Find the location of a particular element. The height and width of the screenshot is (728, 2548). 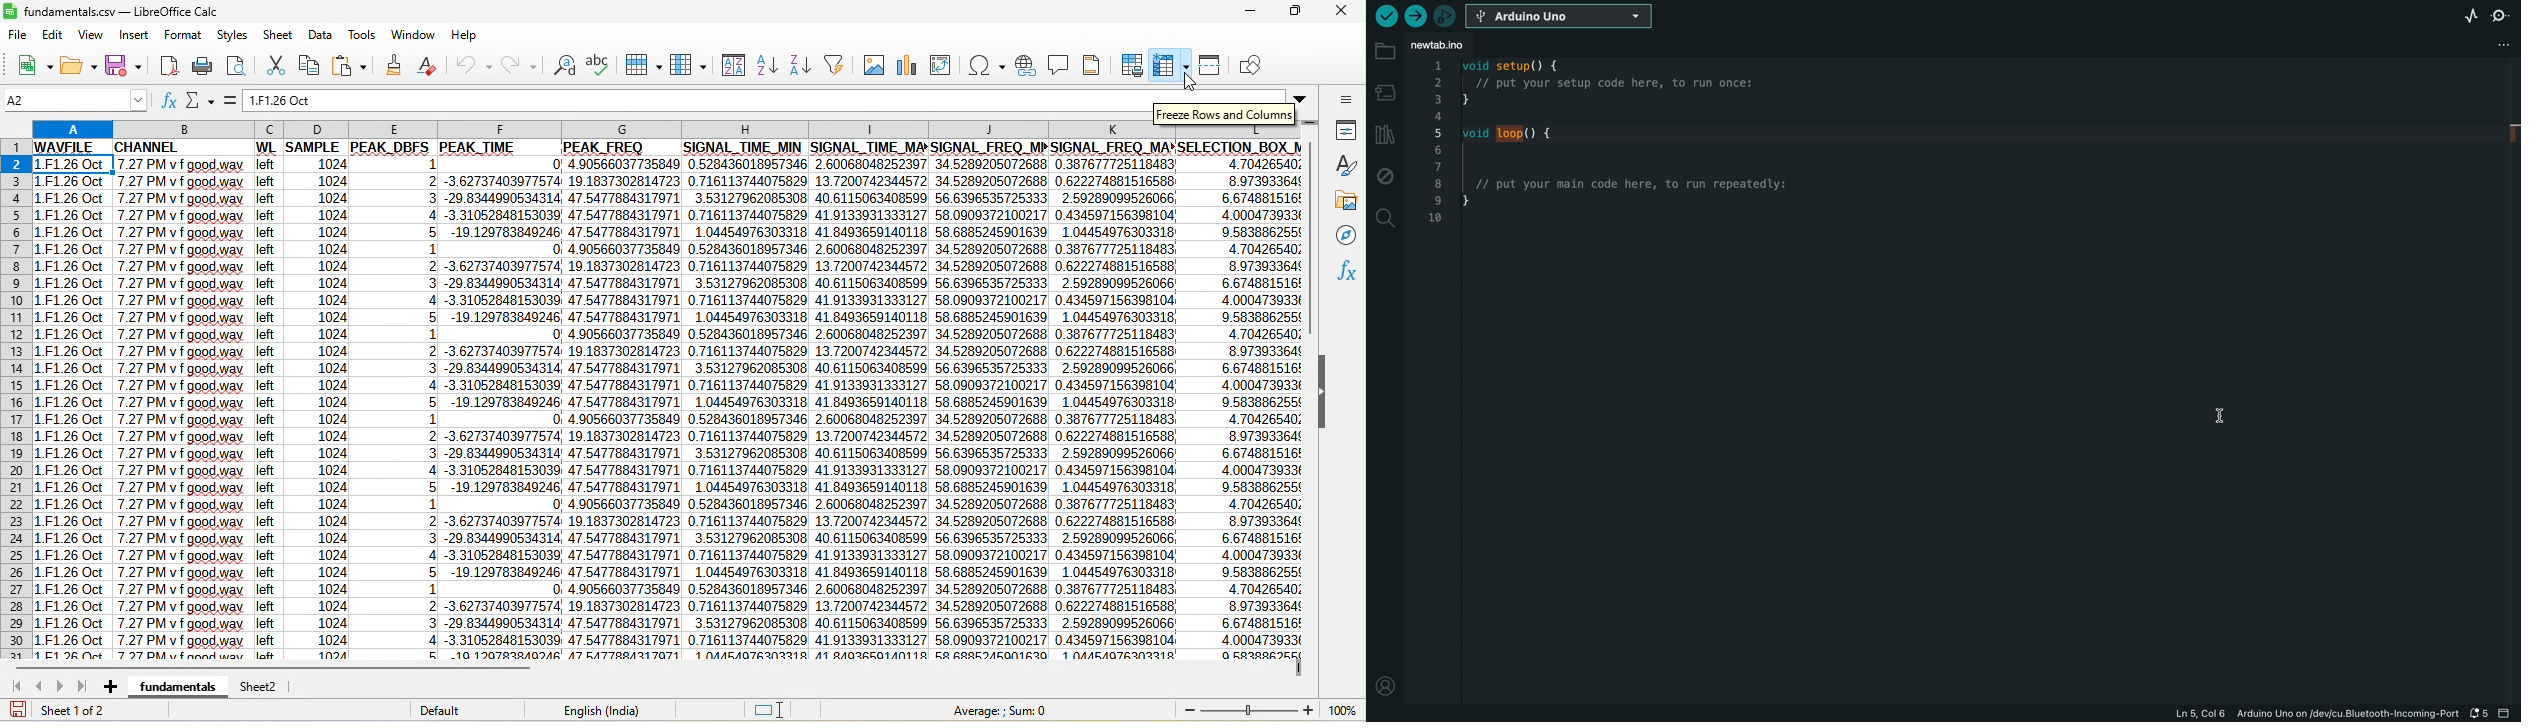

fundamentals is located at coordinates (181, 687).